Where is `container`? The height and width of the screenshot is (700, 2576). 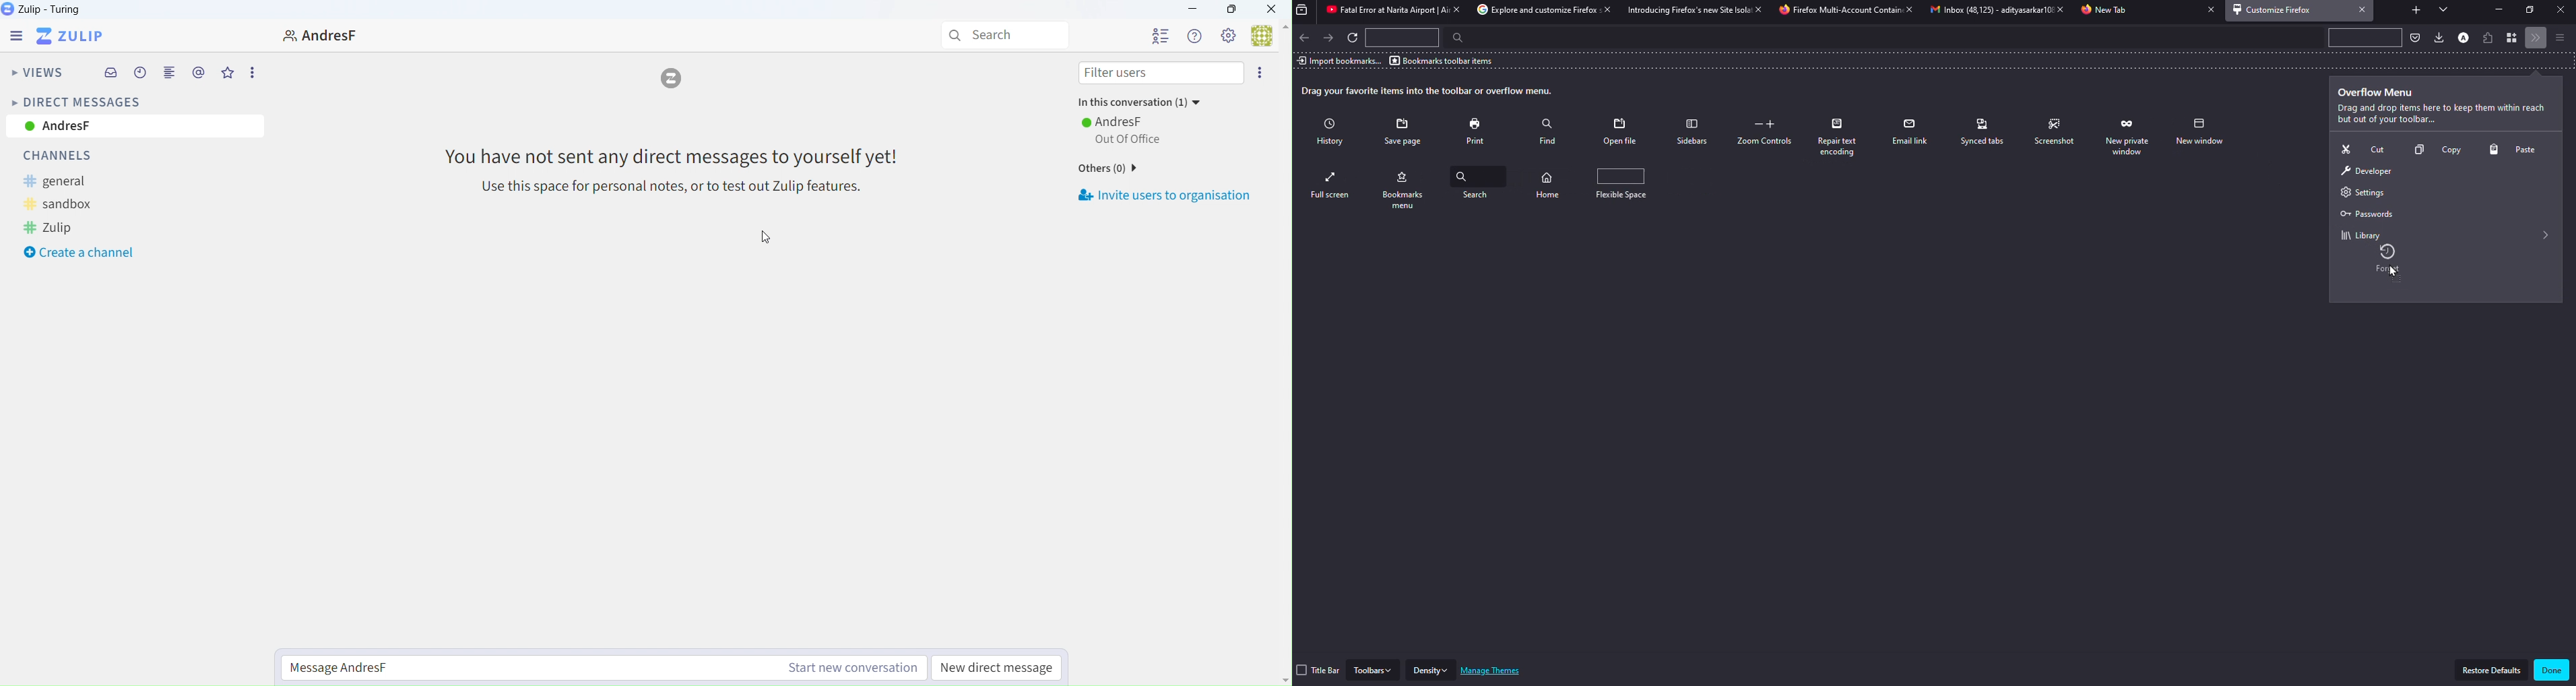
container is located at coordinates (2514, 38).